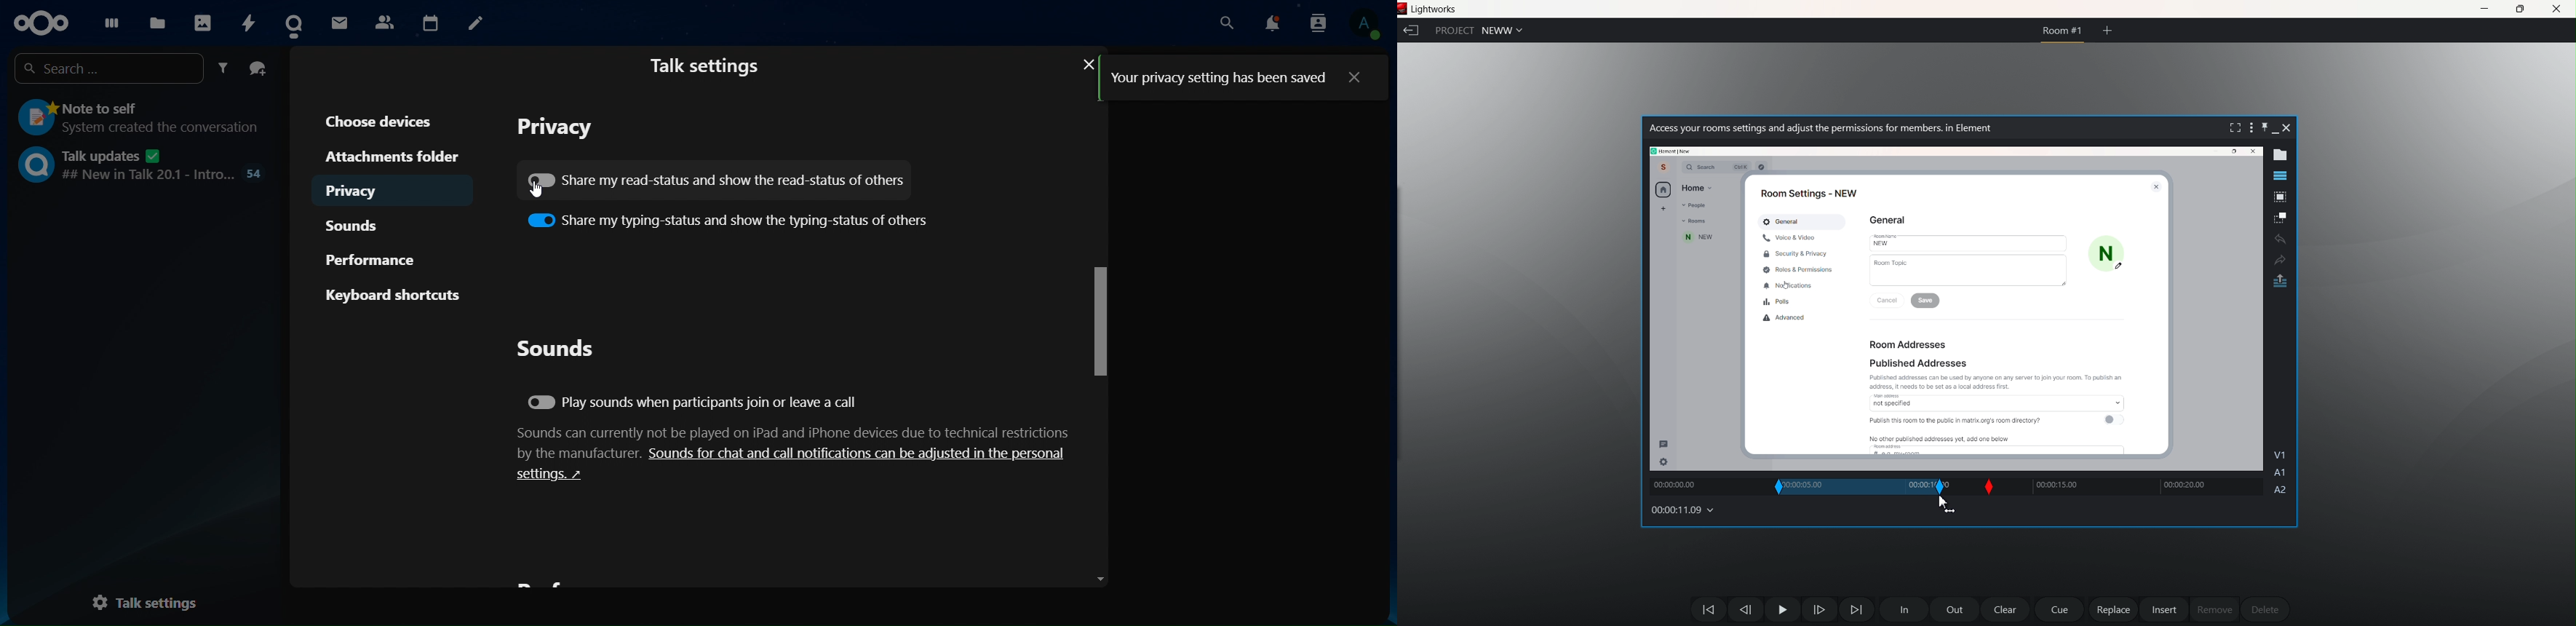 The image size is (2576, 644). Describe the element at coordinates (542, 179) in the screenshot. I see `Share my read` at that location.